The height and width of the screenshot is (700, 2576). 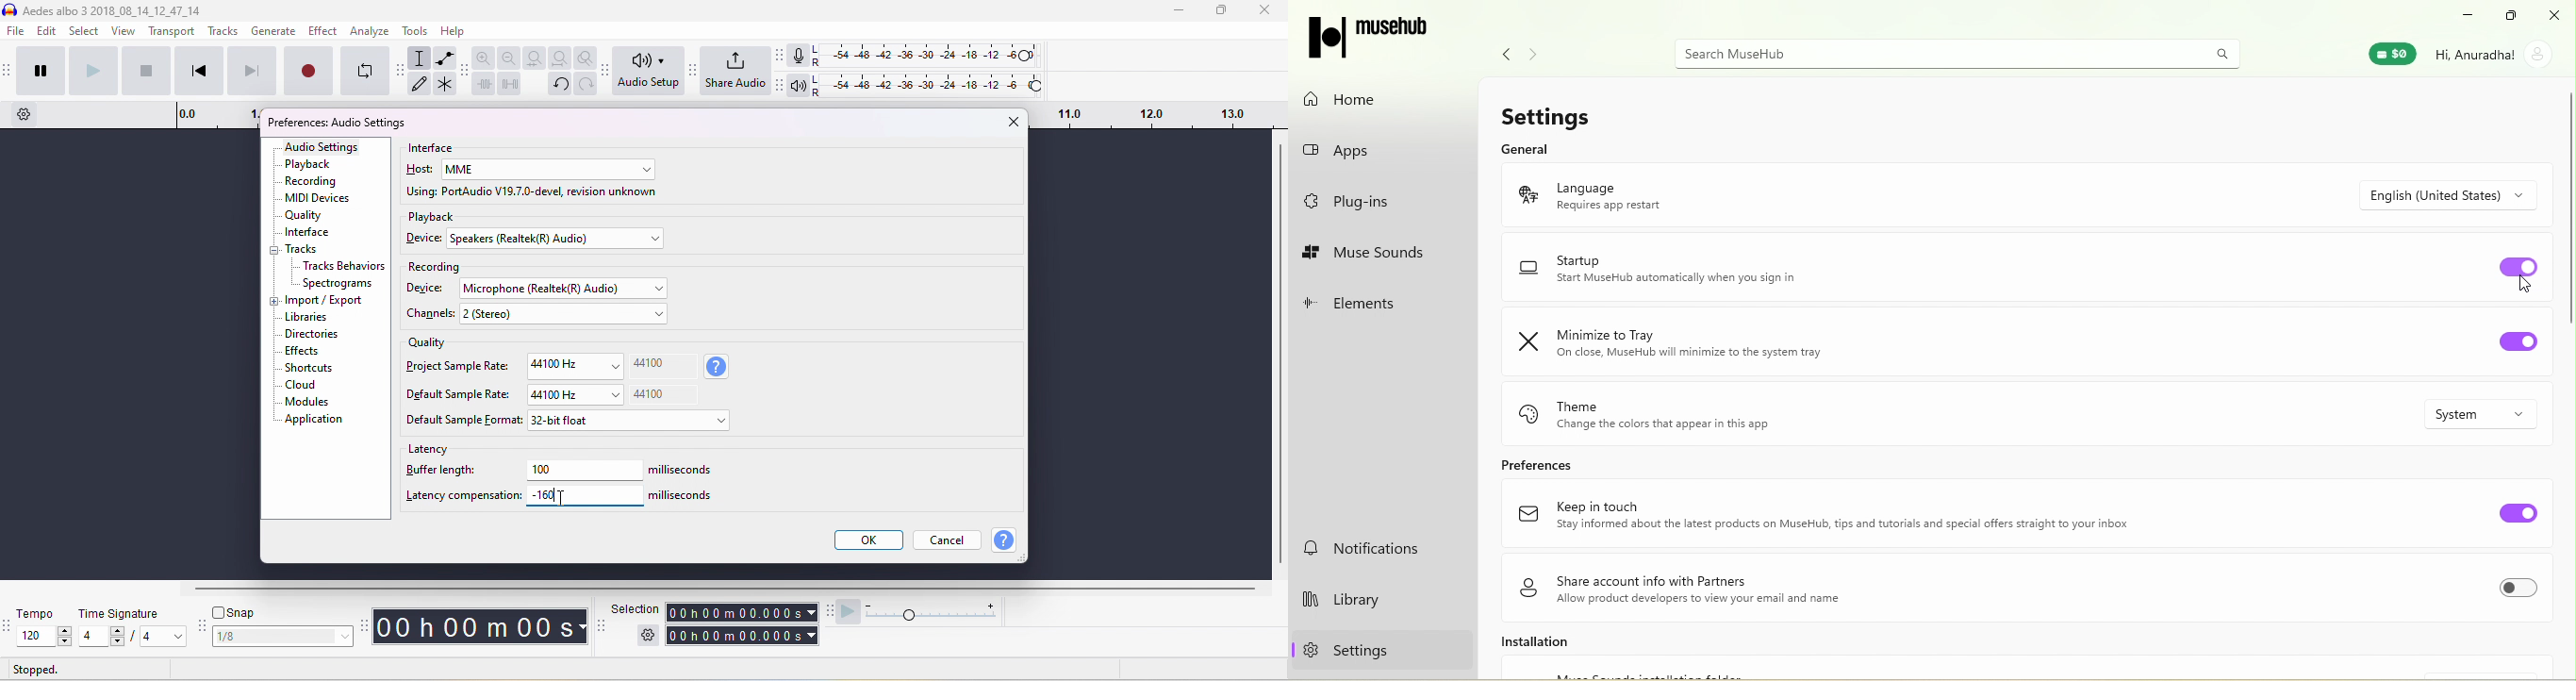 What do you see at coordinates (1371, 548) in the screenshot?
I see `notifications` at bounding box center [1371, 548].